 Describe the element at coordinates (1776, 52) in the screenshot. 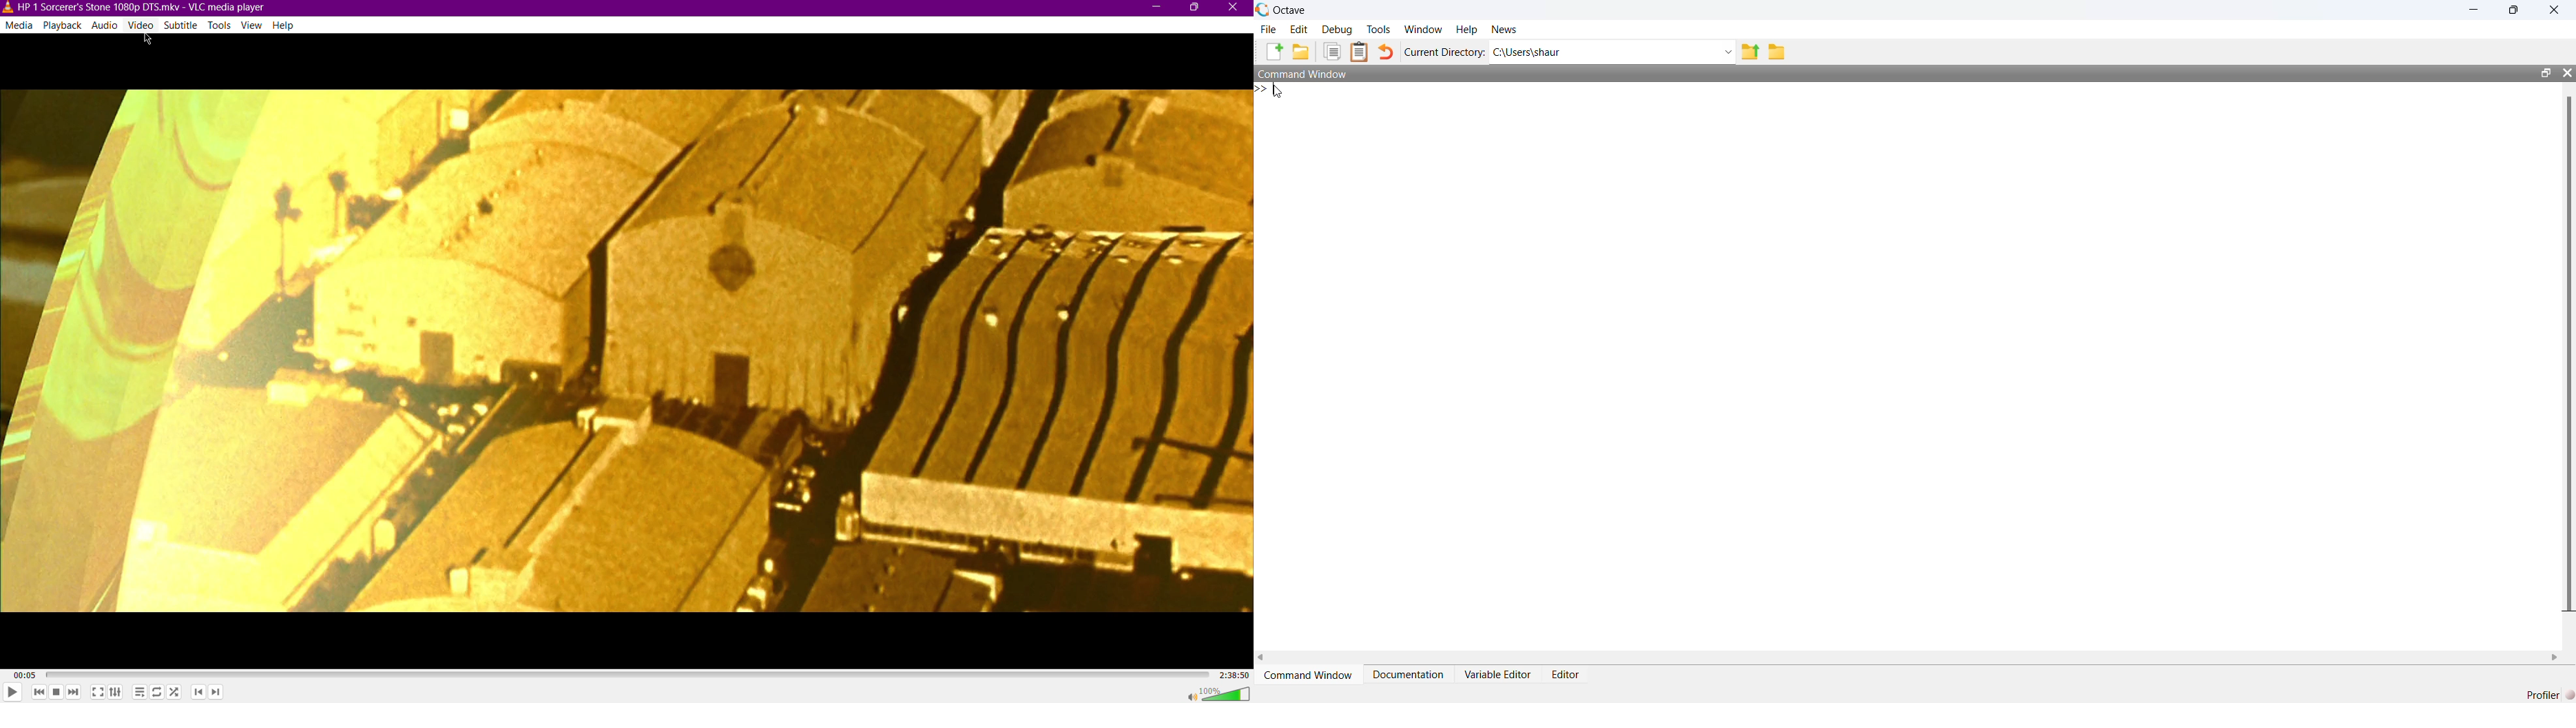

I see `folder` at that location.